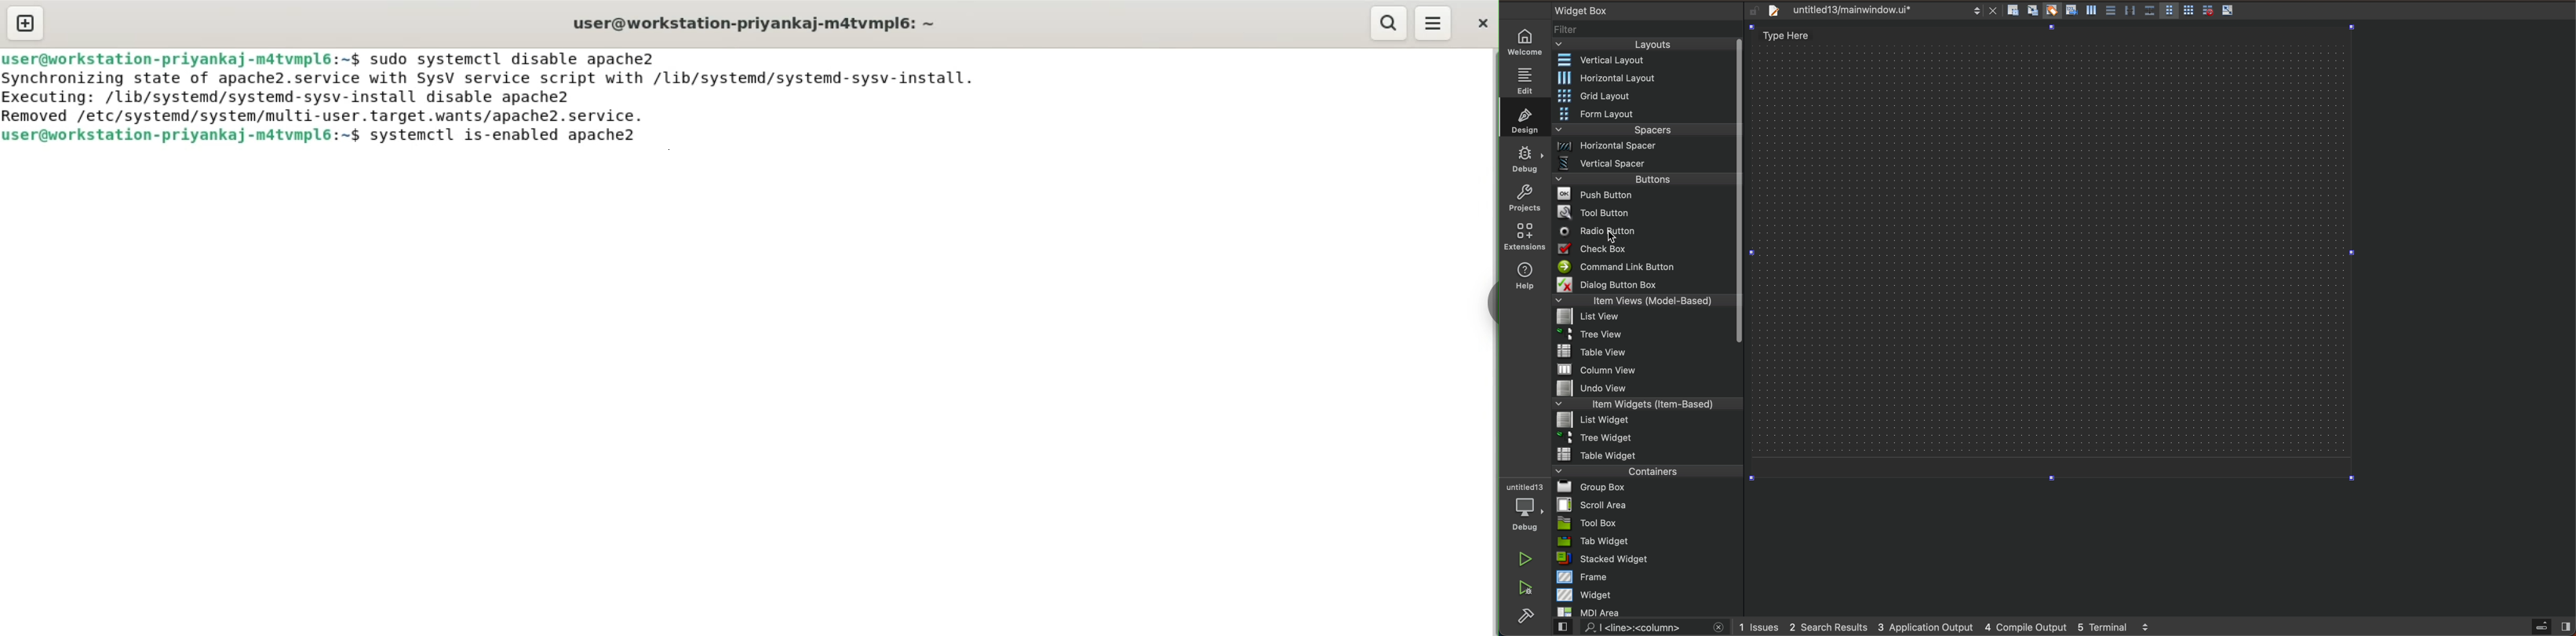 Image resolution: width=2576 pixels, height=644 pixels. What do you see at coordinates (182, 137) in the screenshot?
I see `user@workstation-priyankaj-m4tvmpl6:~$` at bounding box center [182, 137].